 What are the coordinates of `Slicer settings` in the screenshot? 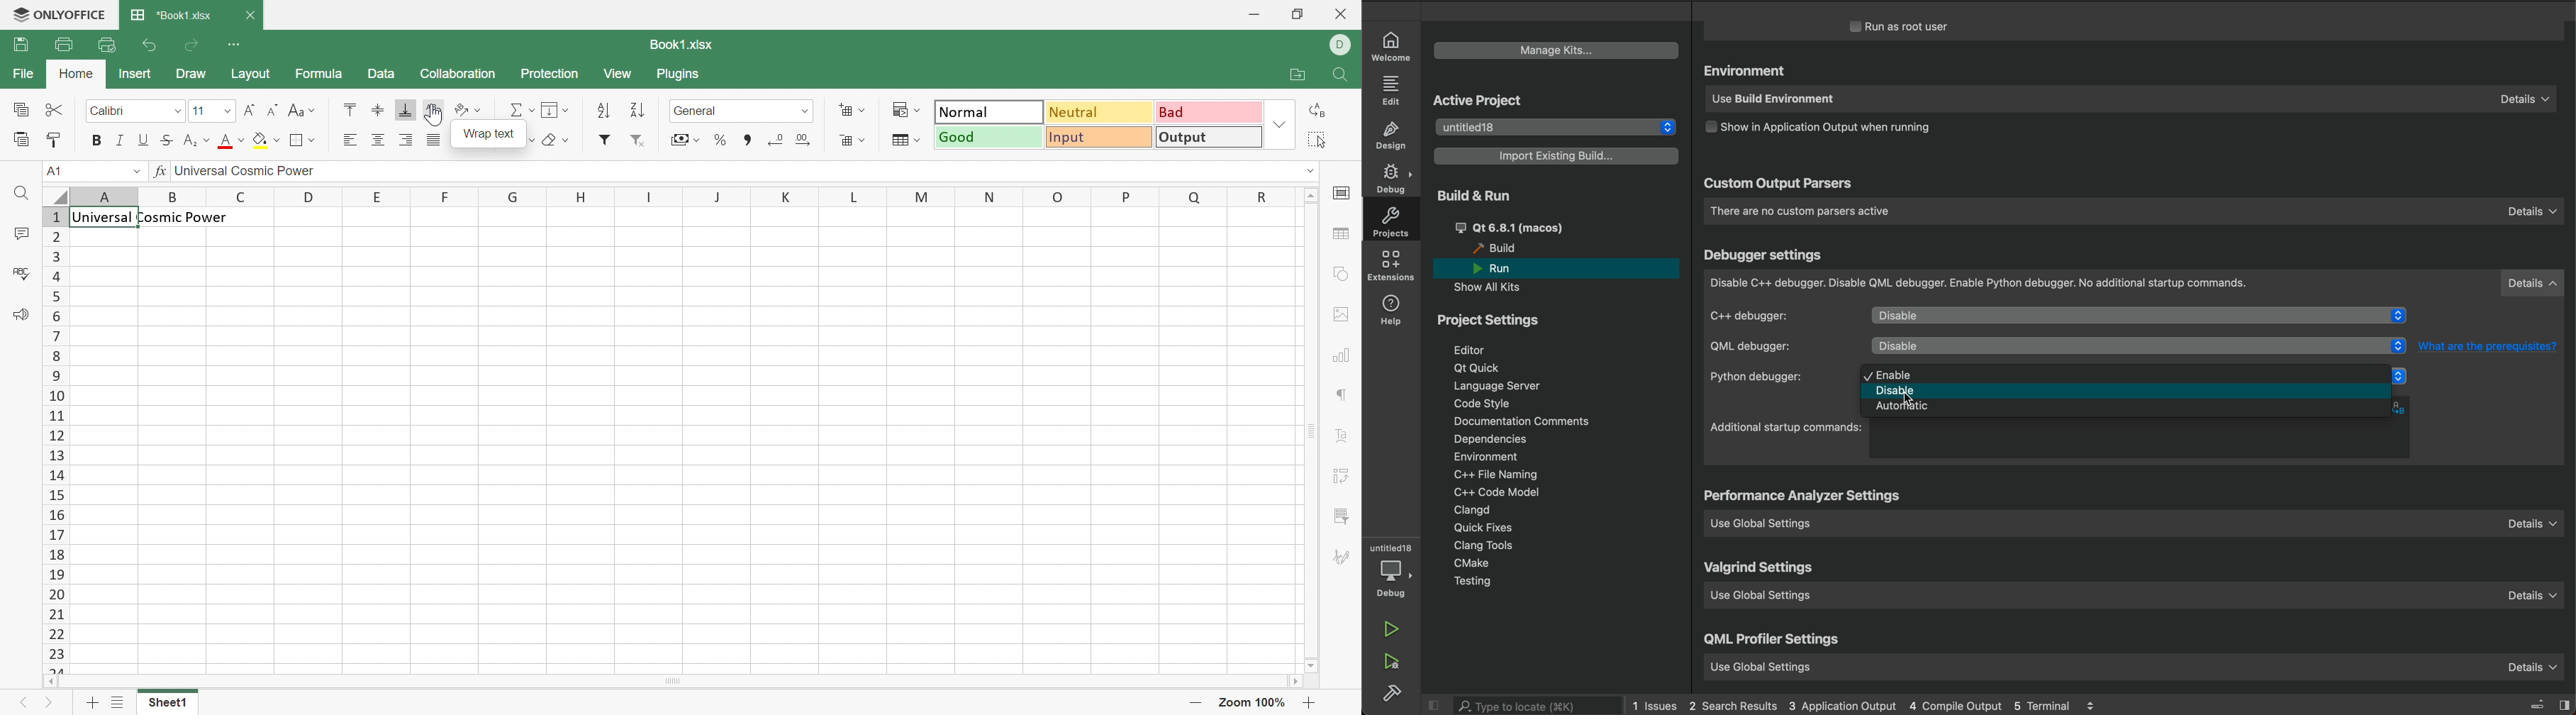 It's located at (1342, 515).